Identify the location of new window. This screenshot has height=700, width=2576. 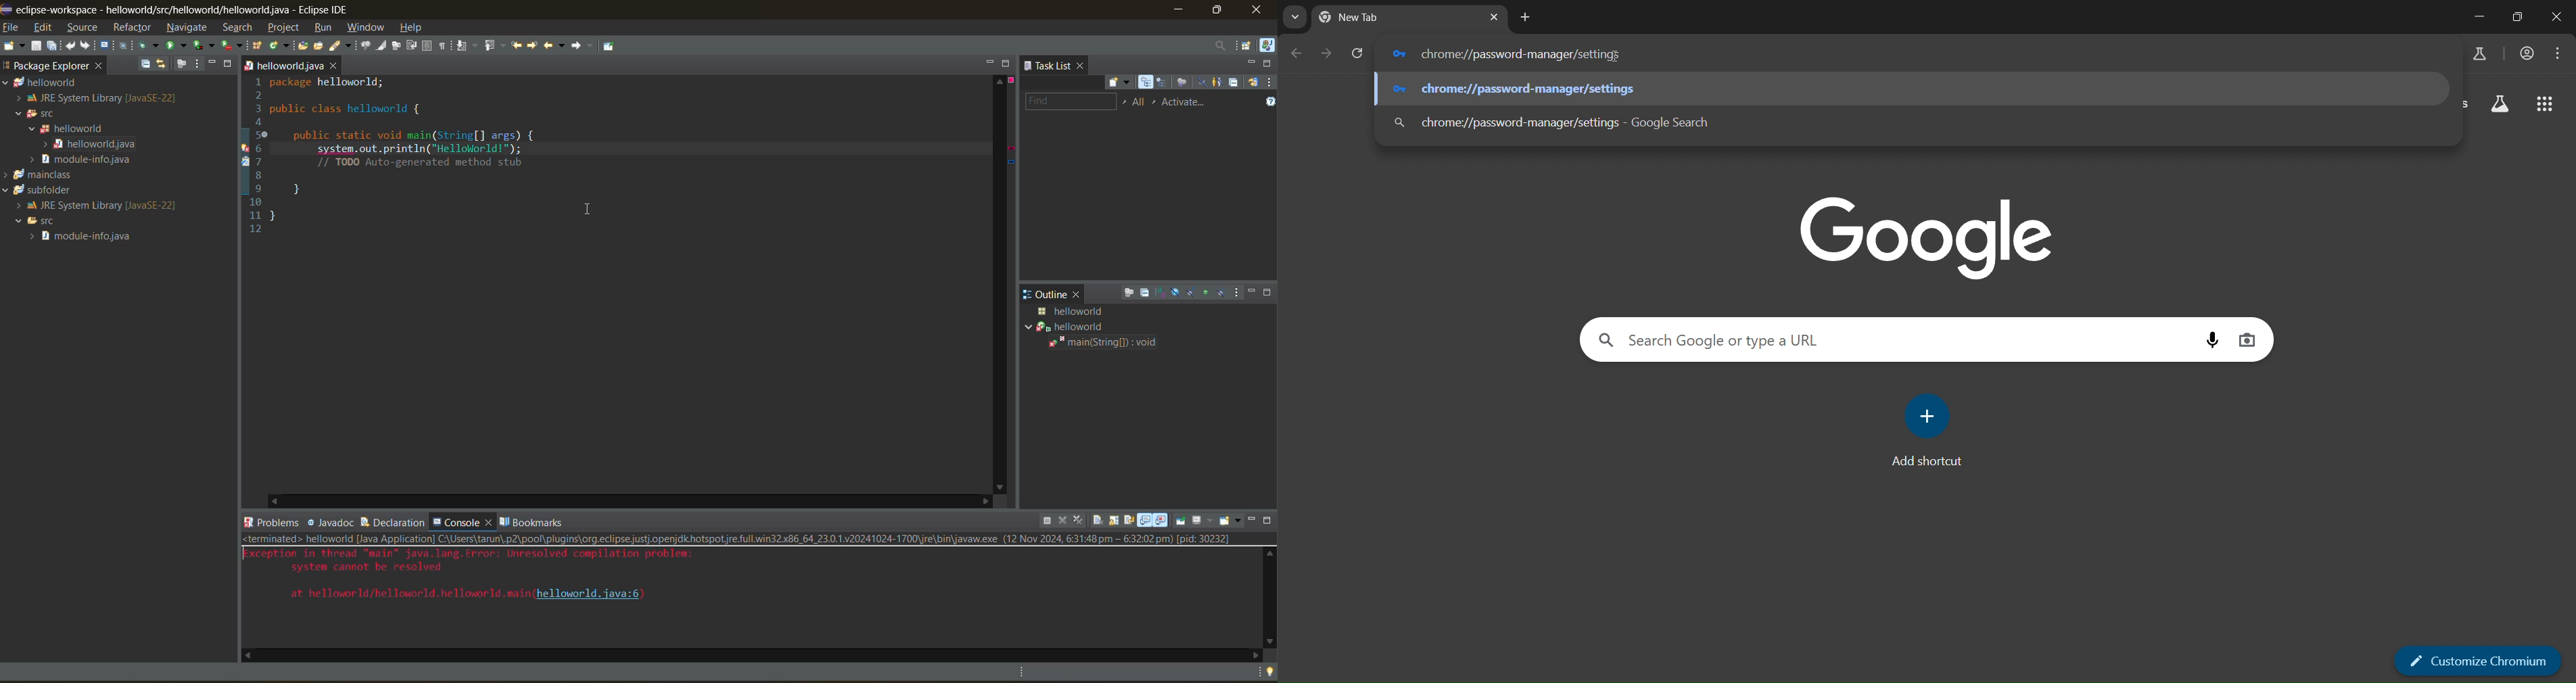
(407, 47).